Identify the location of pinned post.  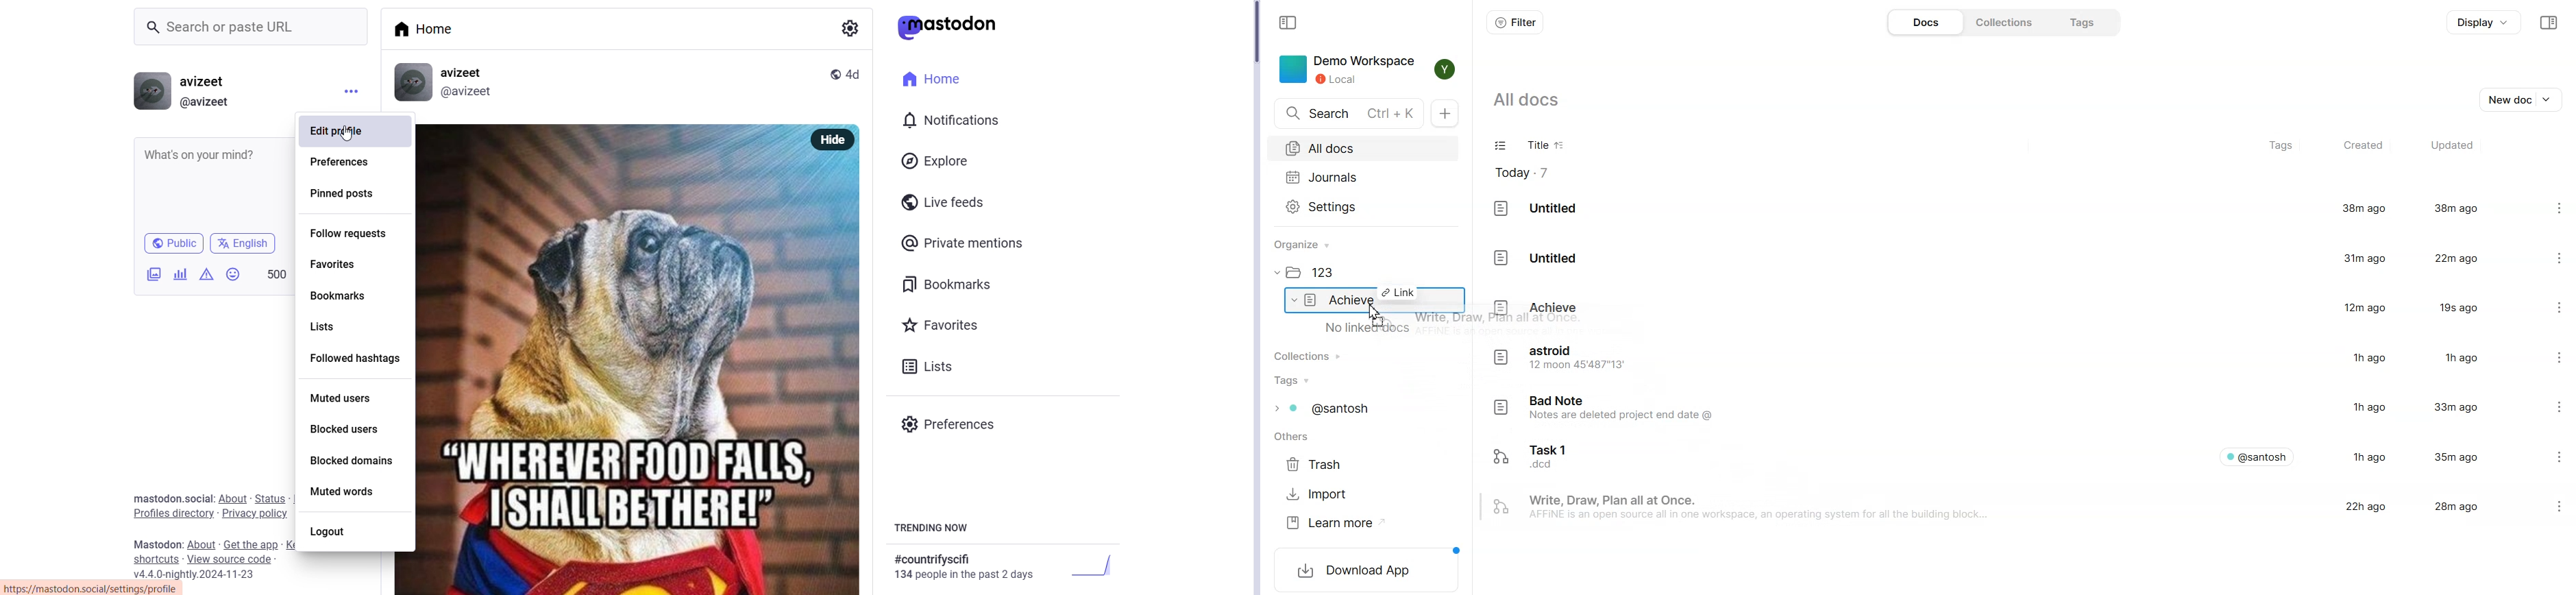
(345, 194).